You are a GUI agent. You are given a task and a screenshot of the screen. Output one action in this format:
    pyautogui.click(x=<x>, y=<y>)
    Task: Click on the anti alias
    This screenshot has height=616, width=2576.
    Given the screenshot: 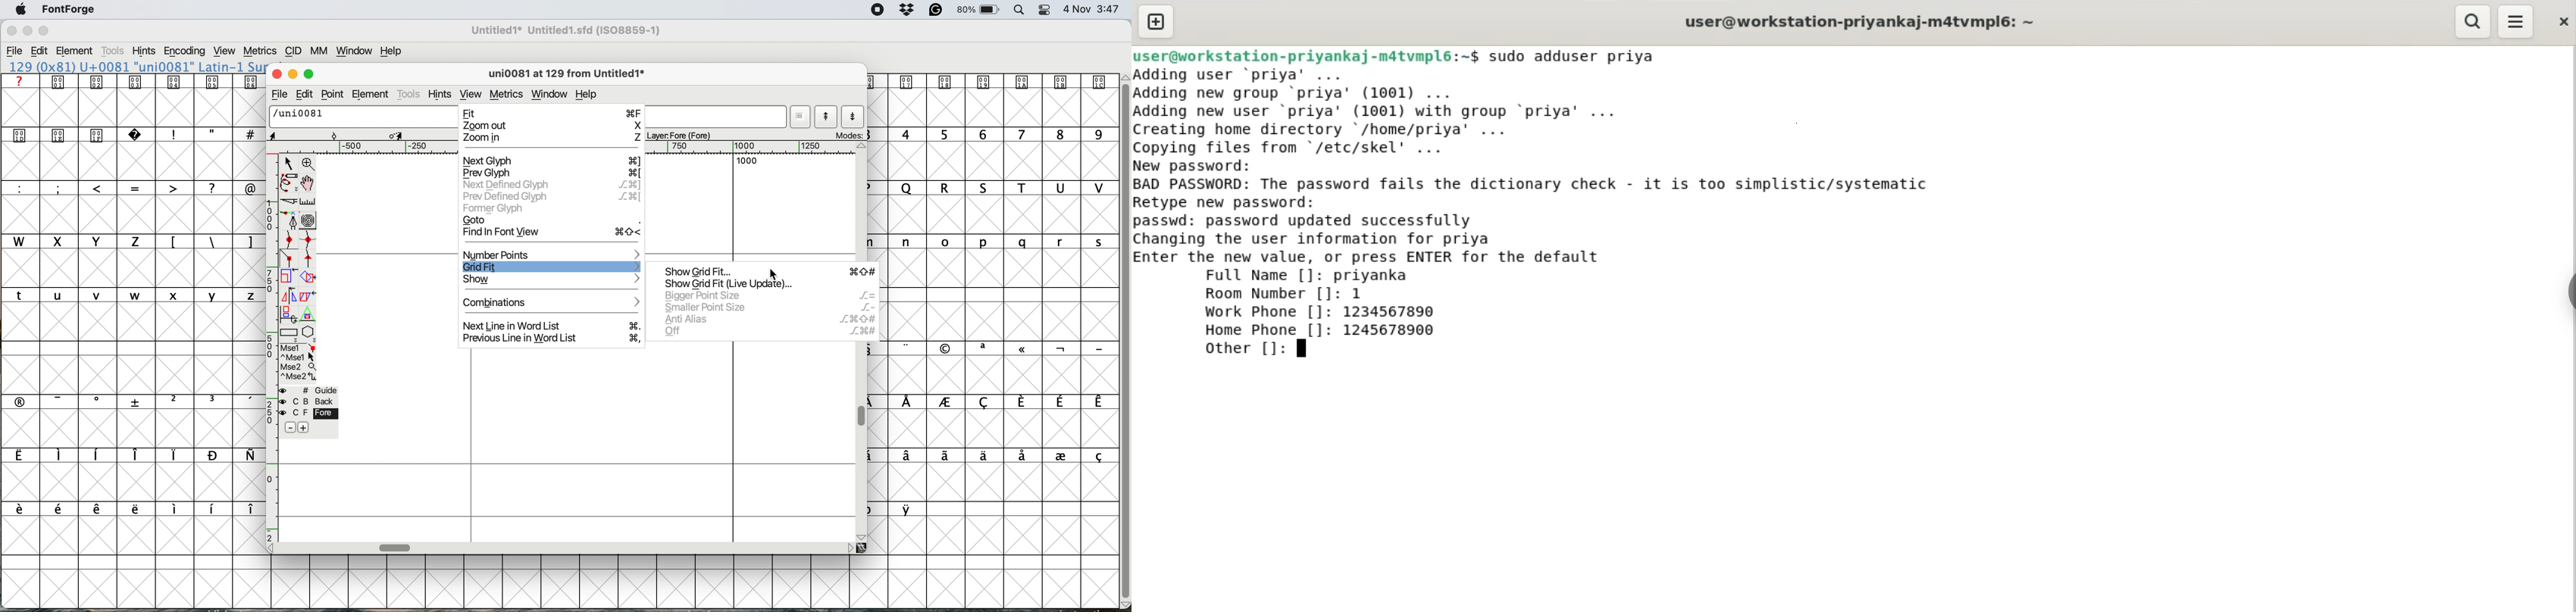 What is the action you would take?
    pyautogui.click(x=770, y=318)
    